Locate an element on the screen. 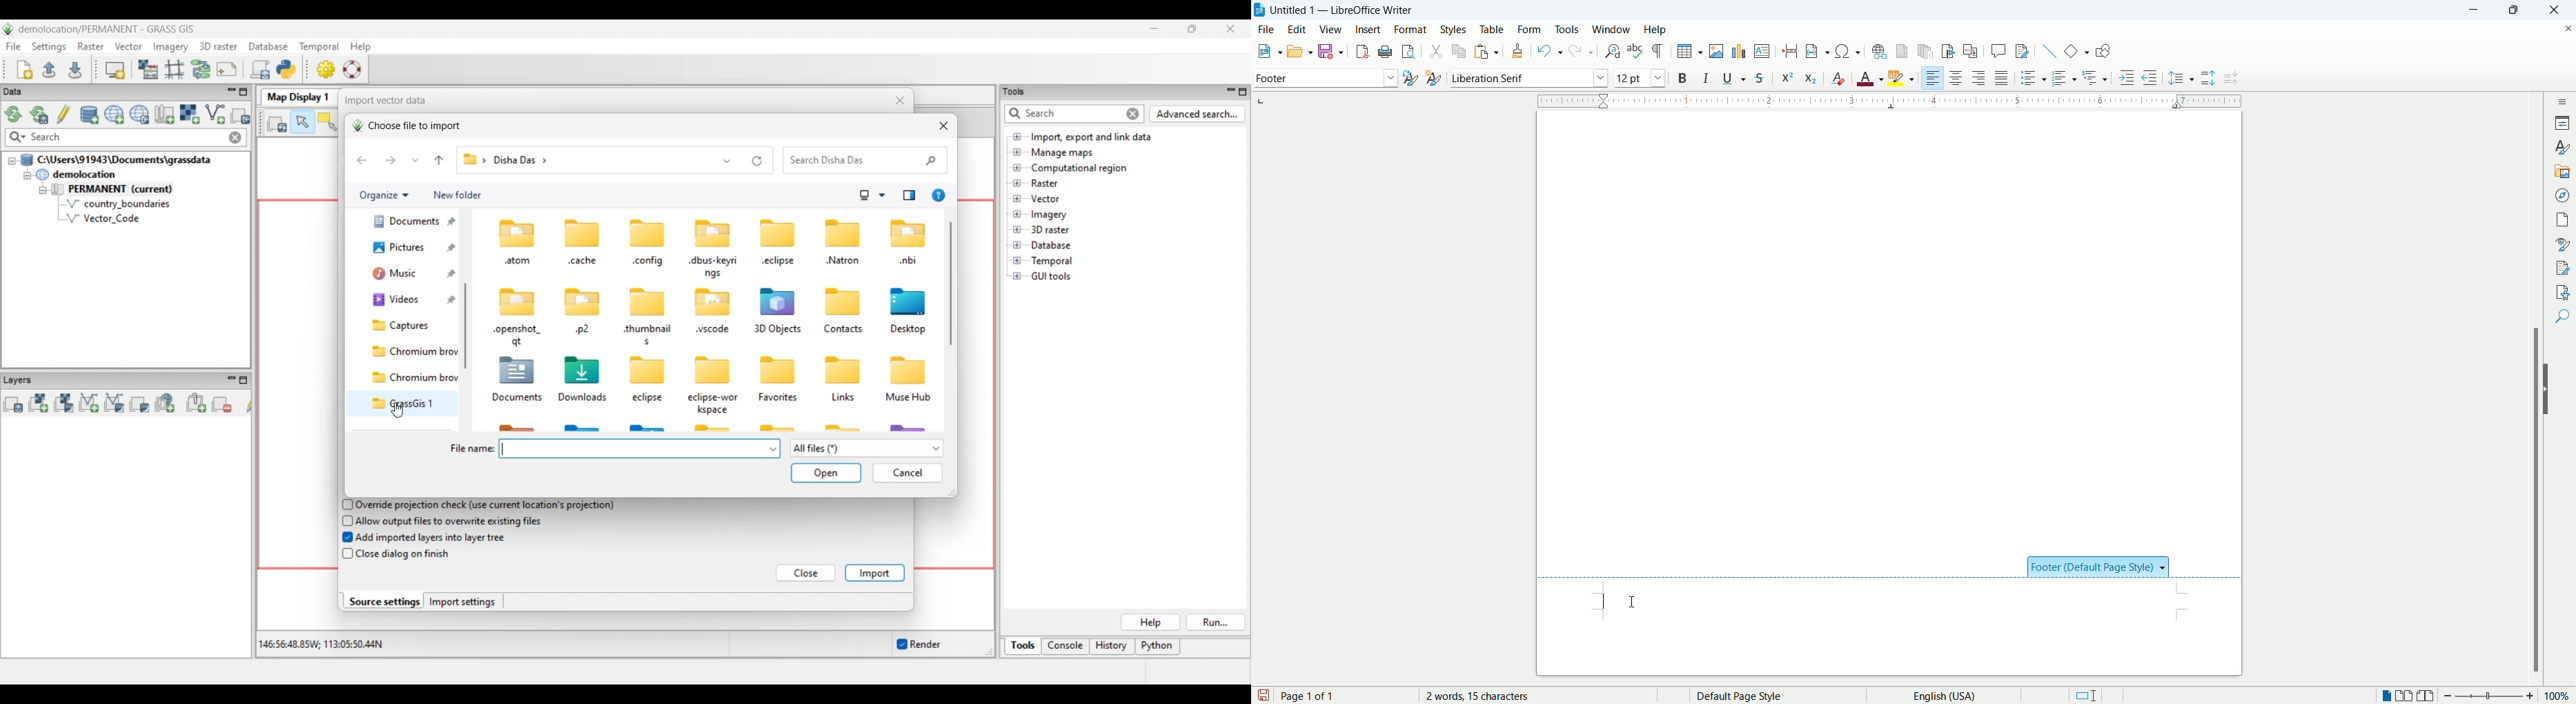 This screenshot has height=728, width=2576. Click to open files under Raster is located at coordinates (1017, 183).